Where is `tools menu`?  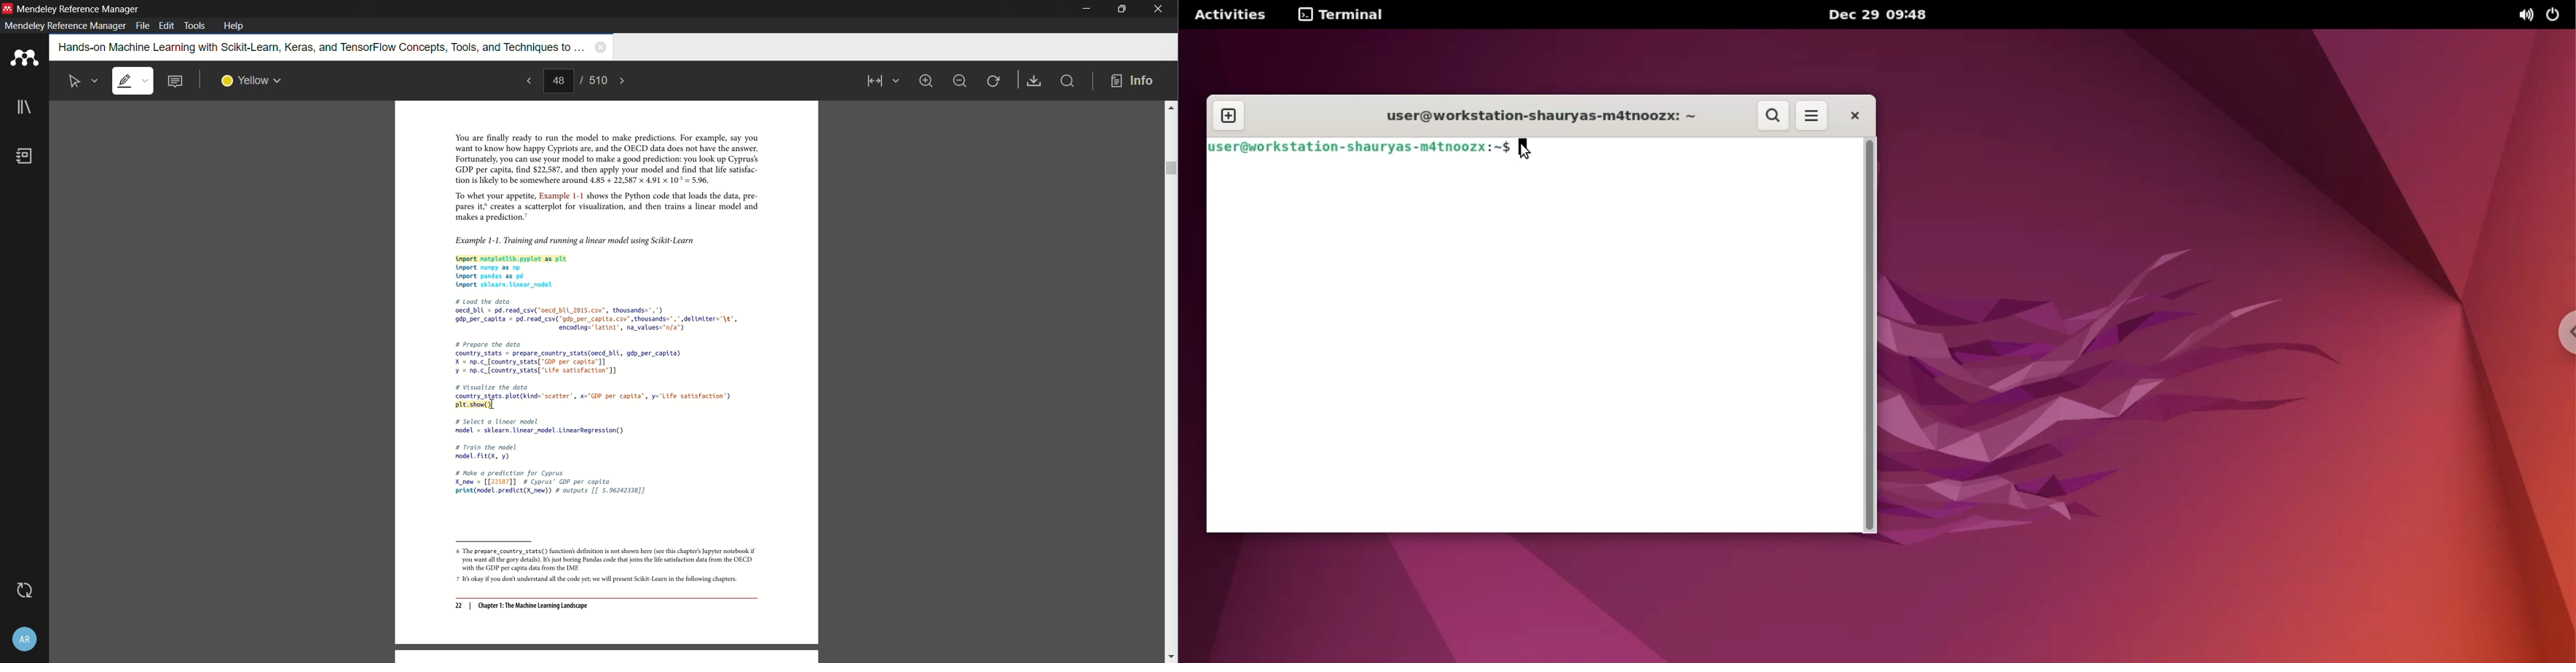
tools menu is located at coordinates (194, 26).